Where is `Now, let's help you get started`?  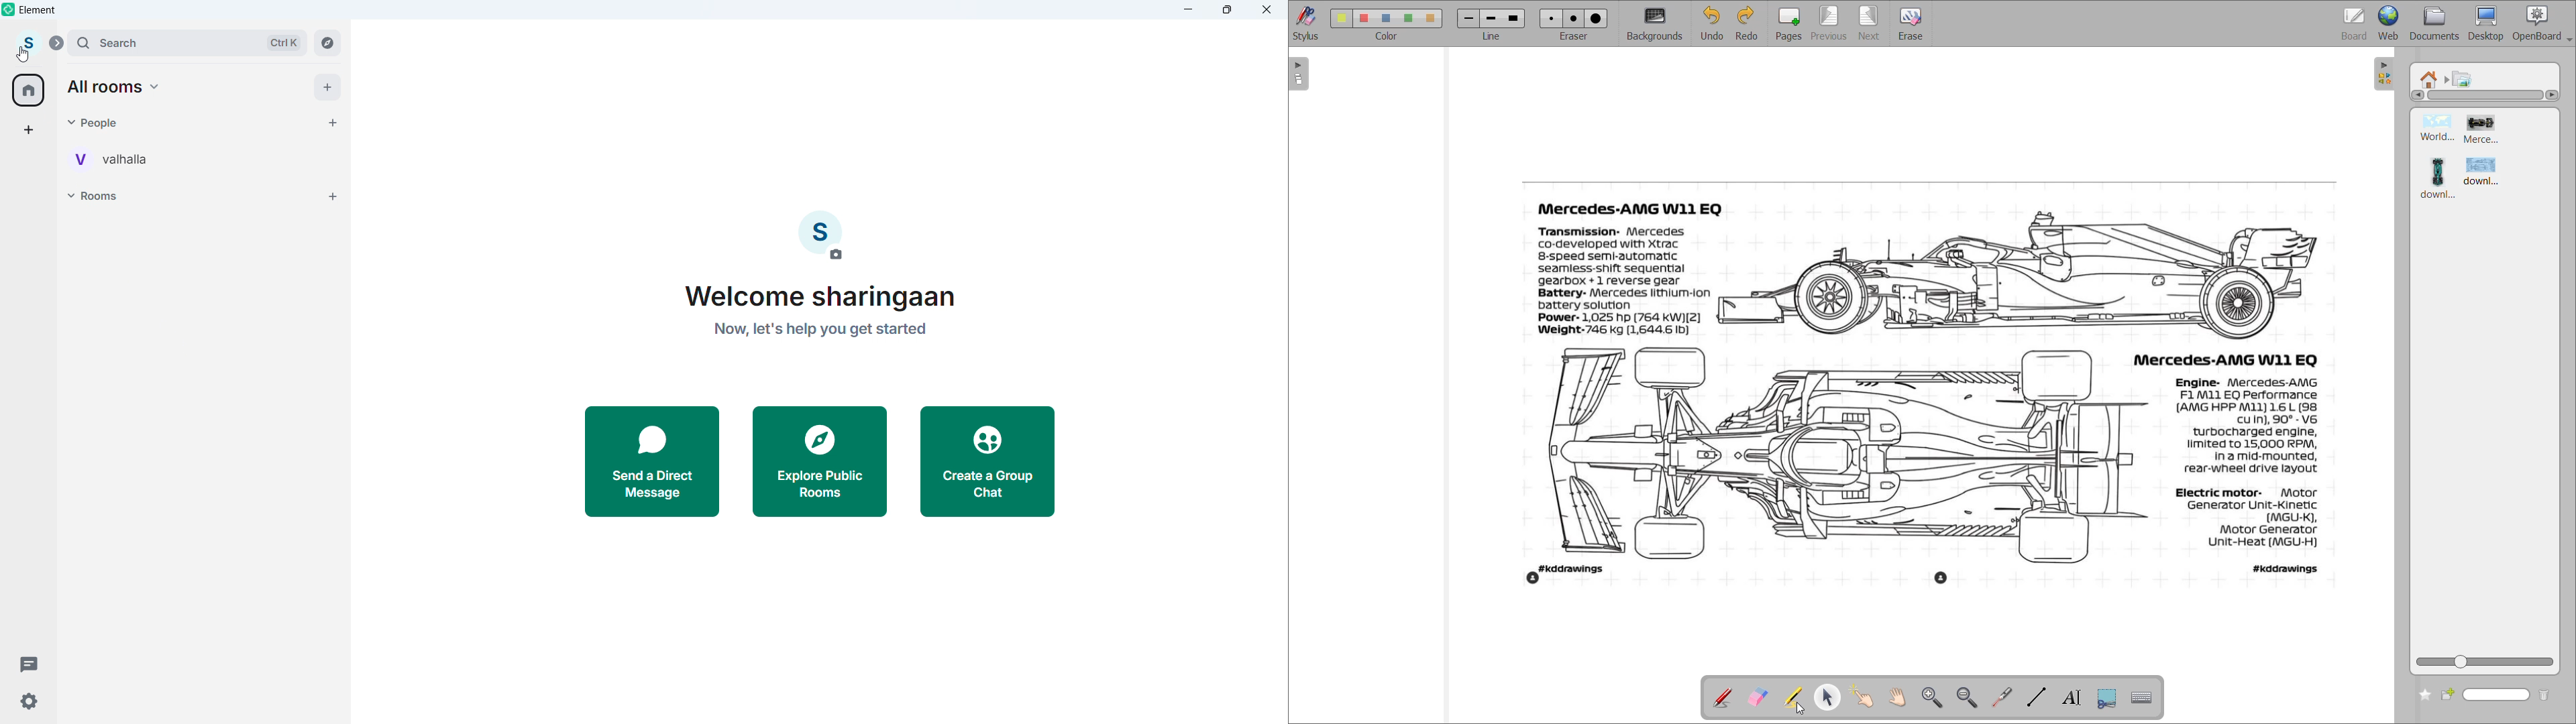 Now, let's help you get started is located at coordinates (820, 330).